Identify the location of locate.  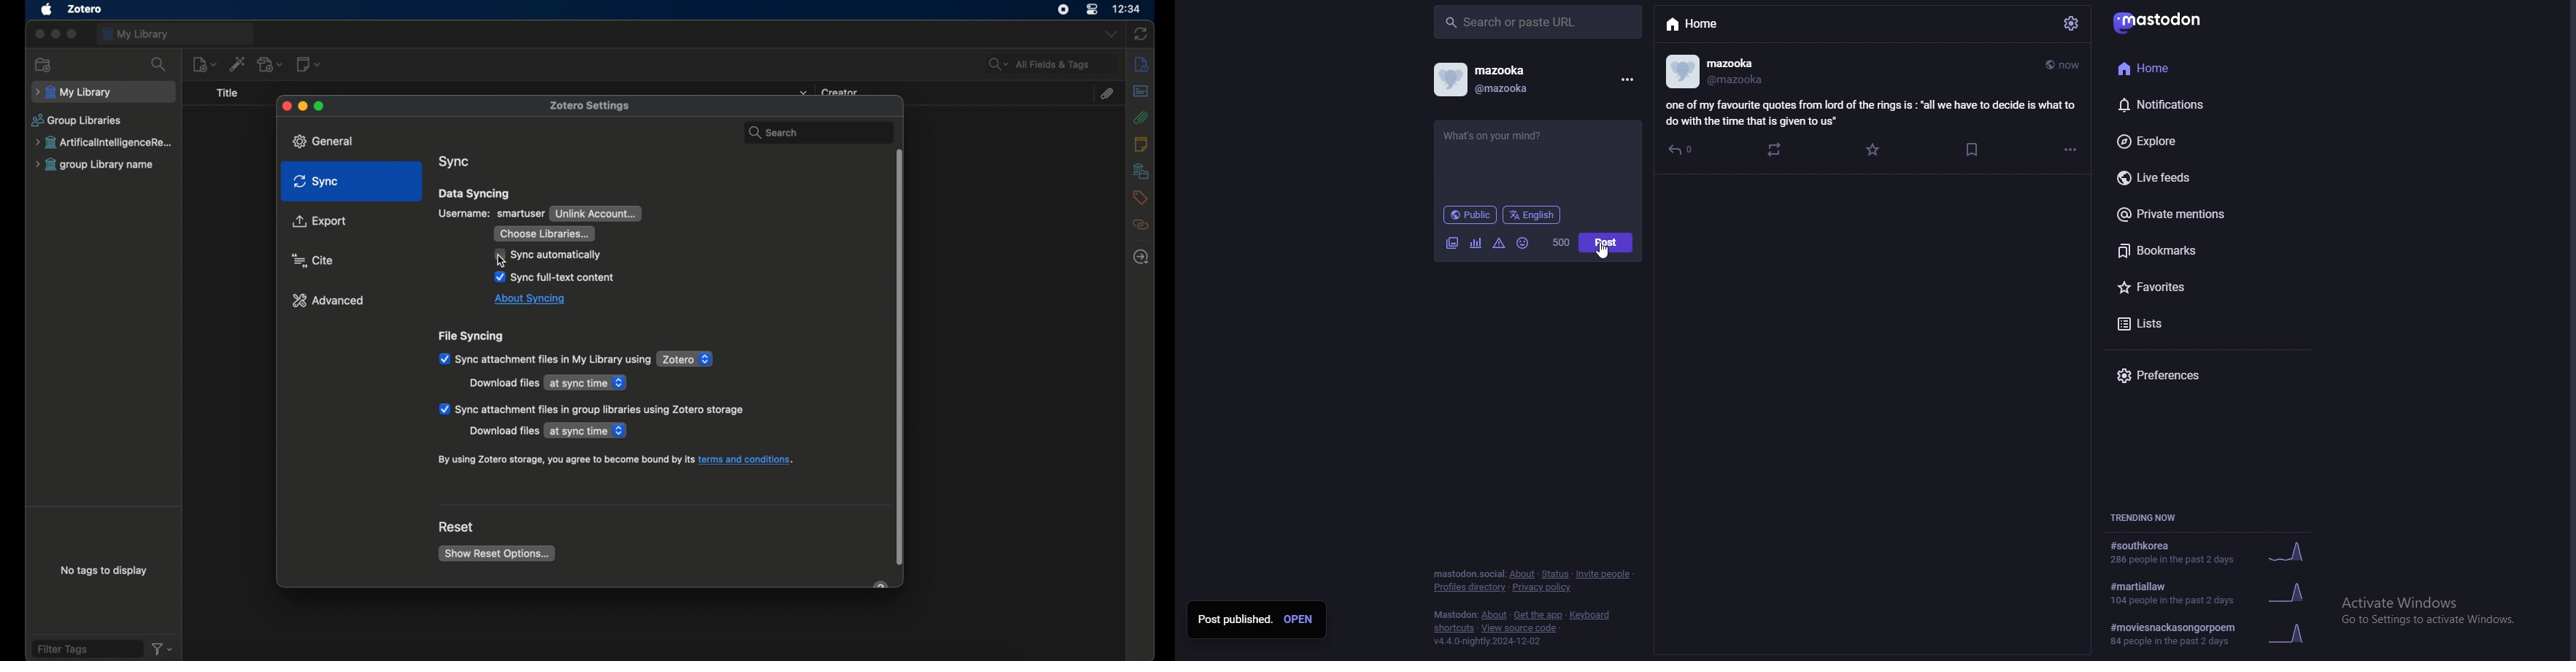
(1142, 256).